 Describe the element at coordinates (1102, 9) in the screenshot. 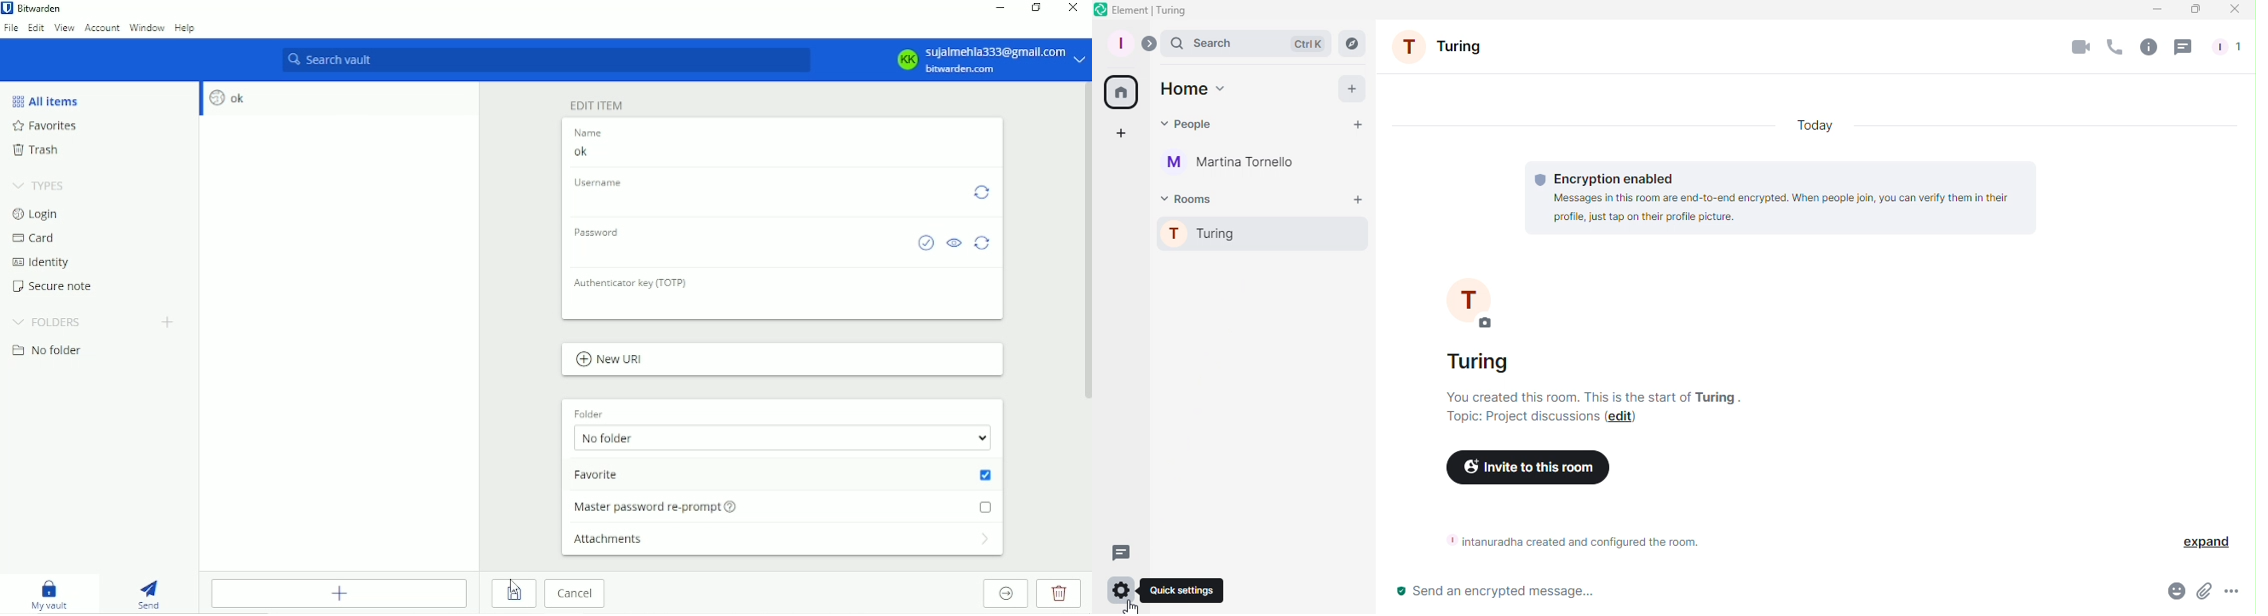

I see `Element icon` at that location.